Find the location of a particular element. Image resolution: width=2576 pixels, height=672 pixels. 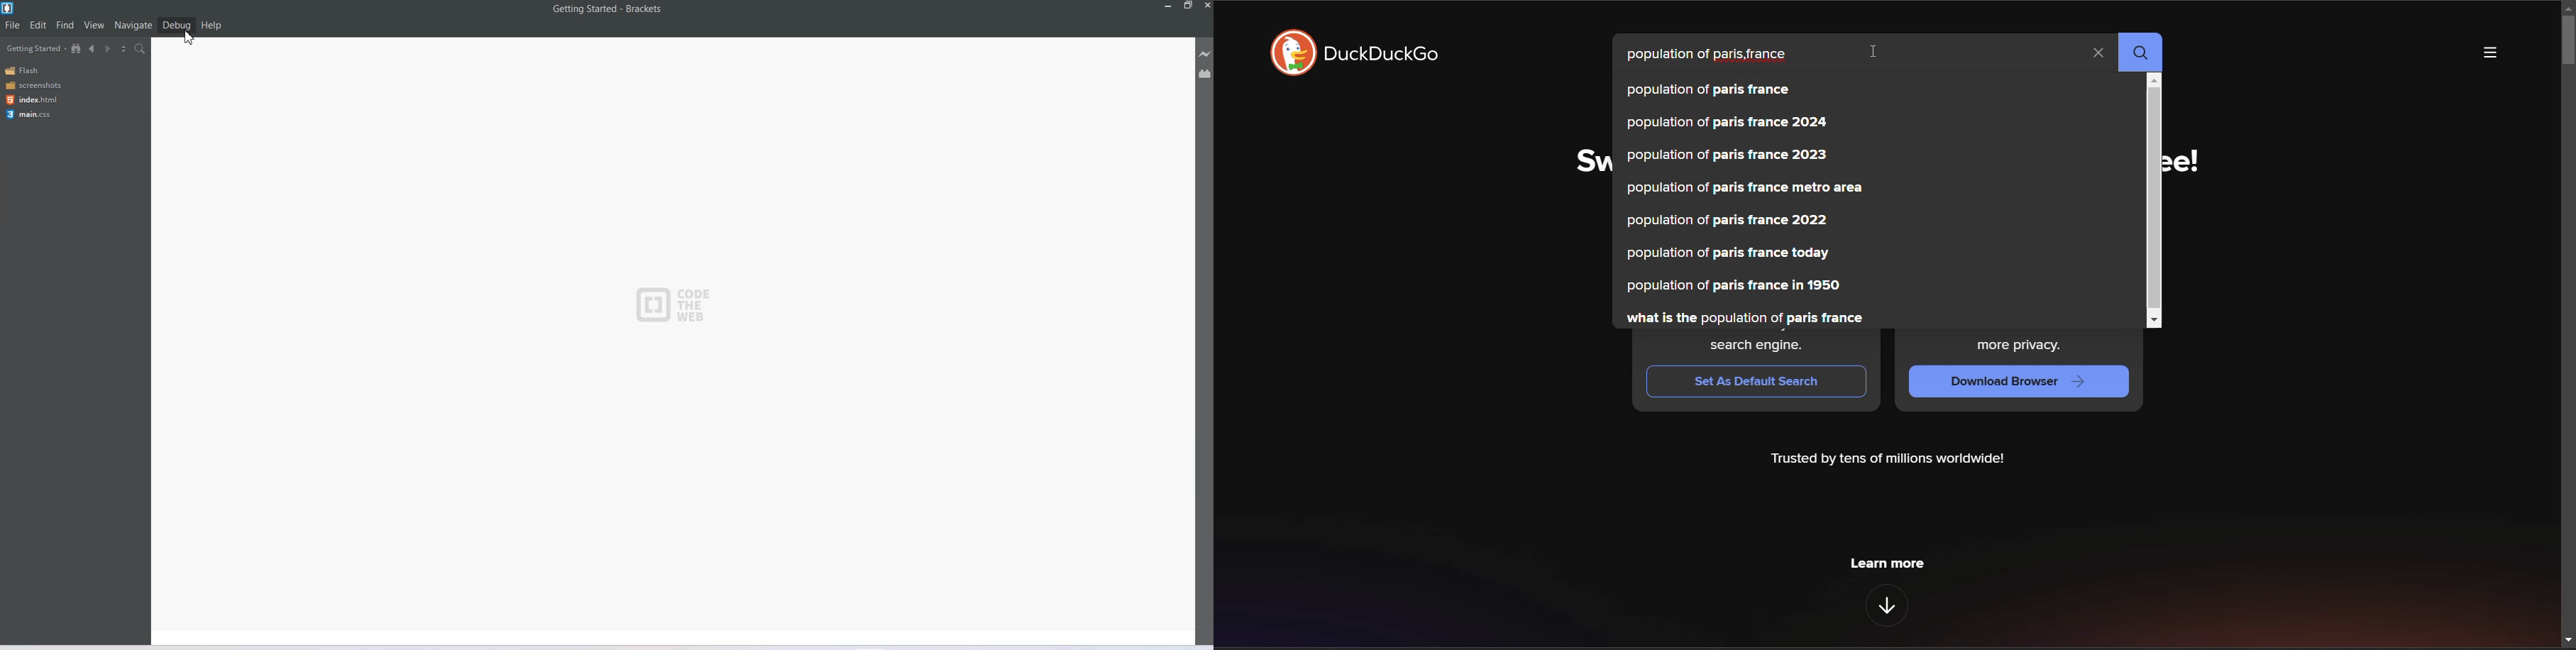

code the web icon is located at coordinates (680, 307).